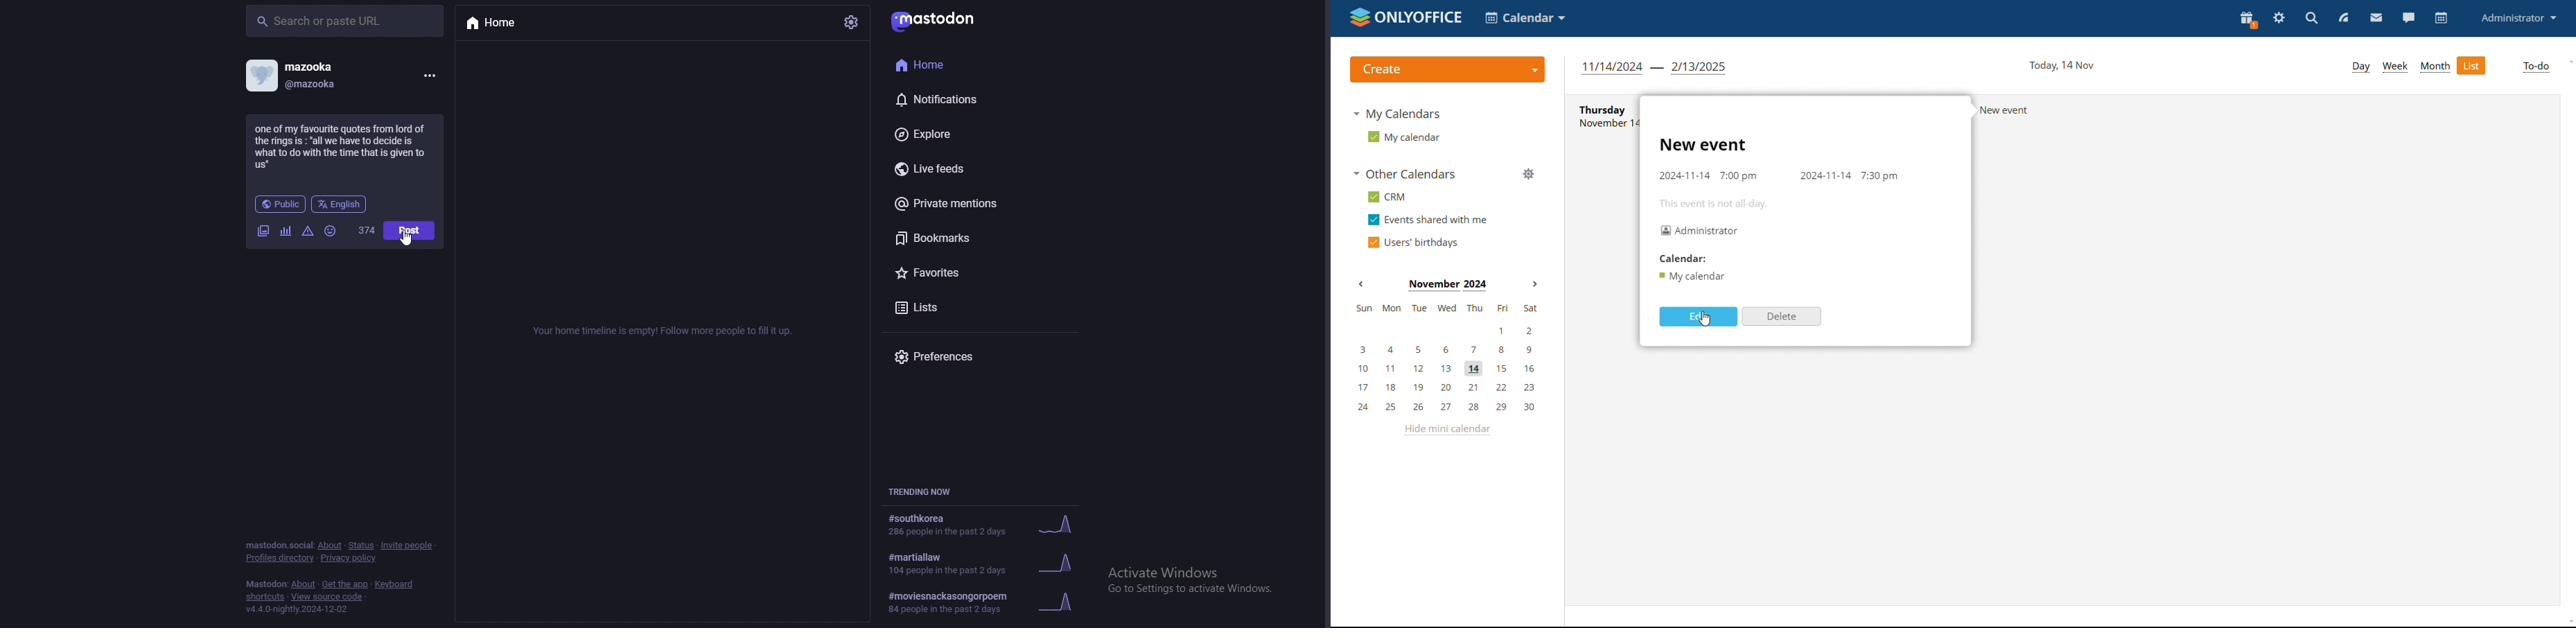  I want to click on lists, so click(961, 307).